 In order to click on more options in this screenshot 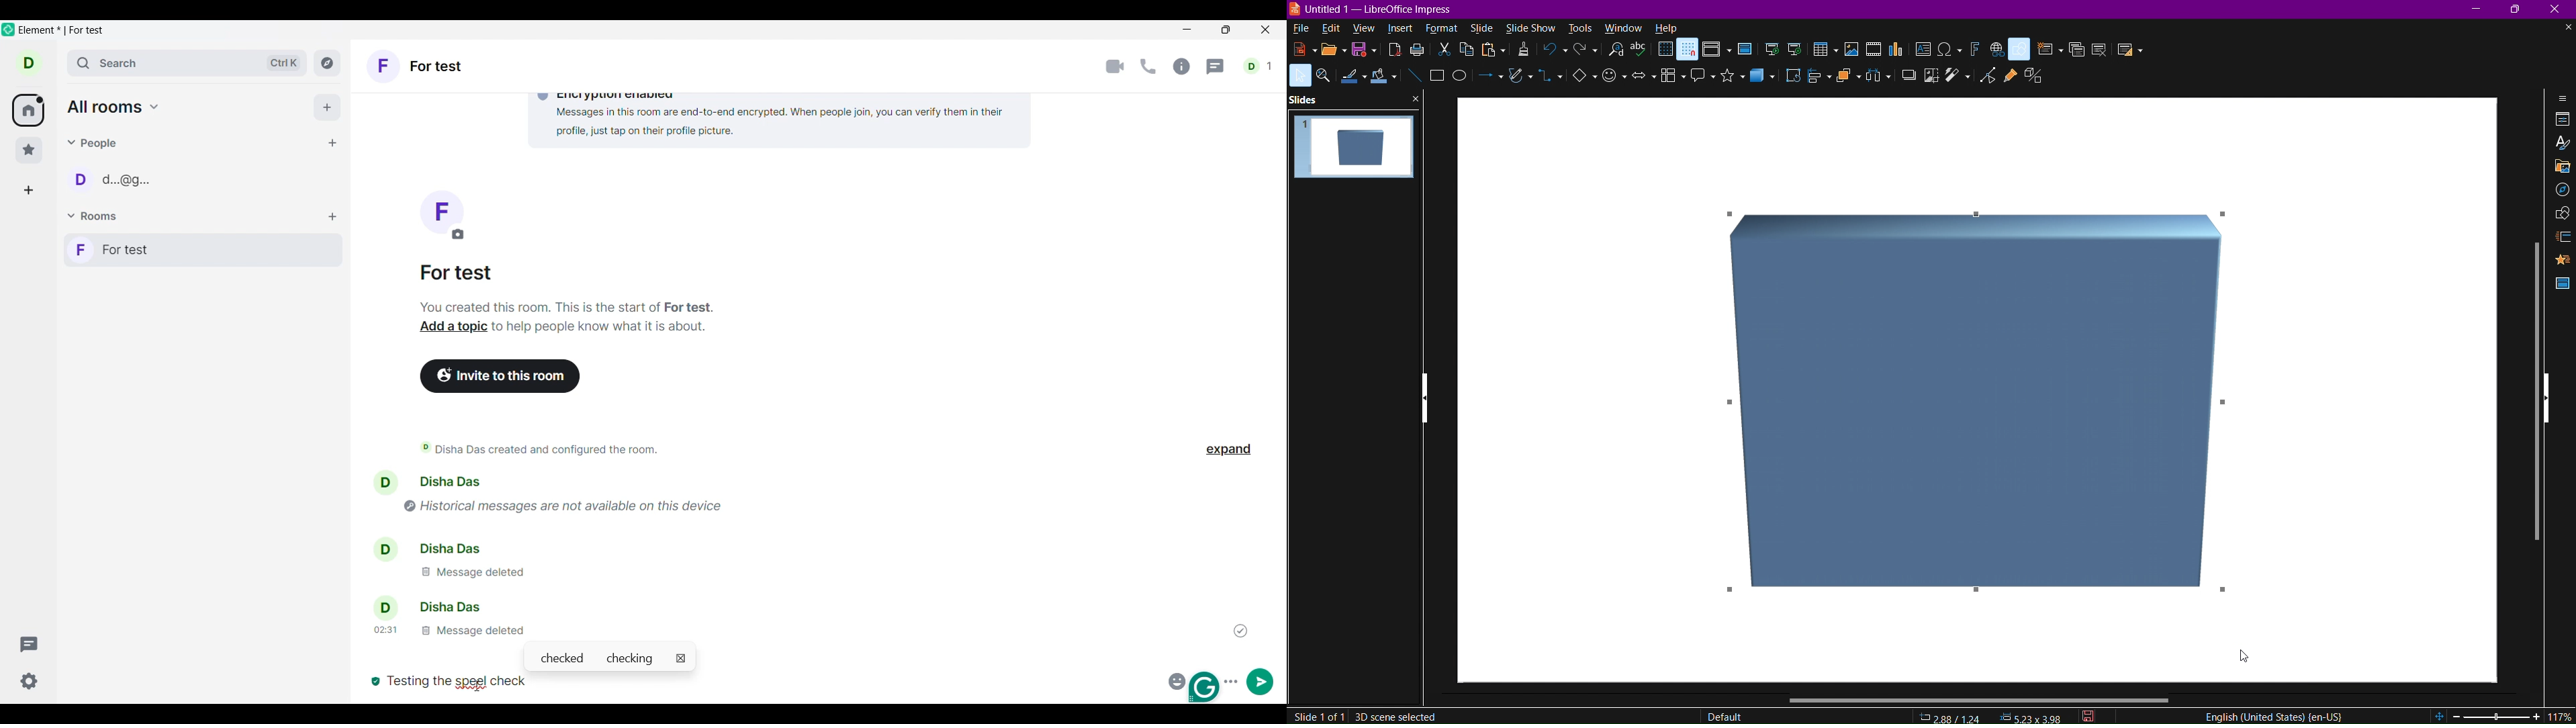, I will do `click(1233, 680)`.